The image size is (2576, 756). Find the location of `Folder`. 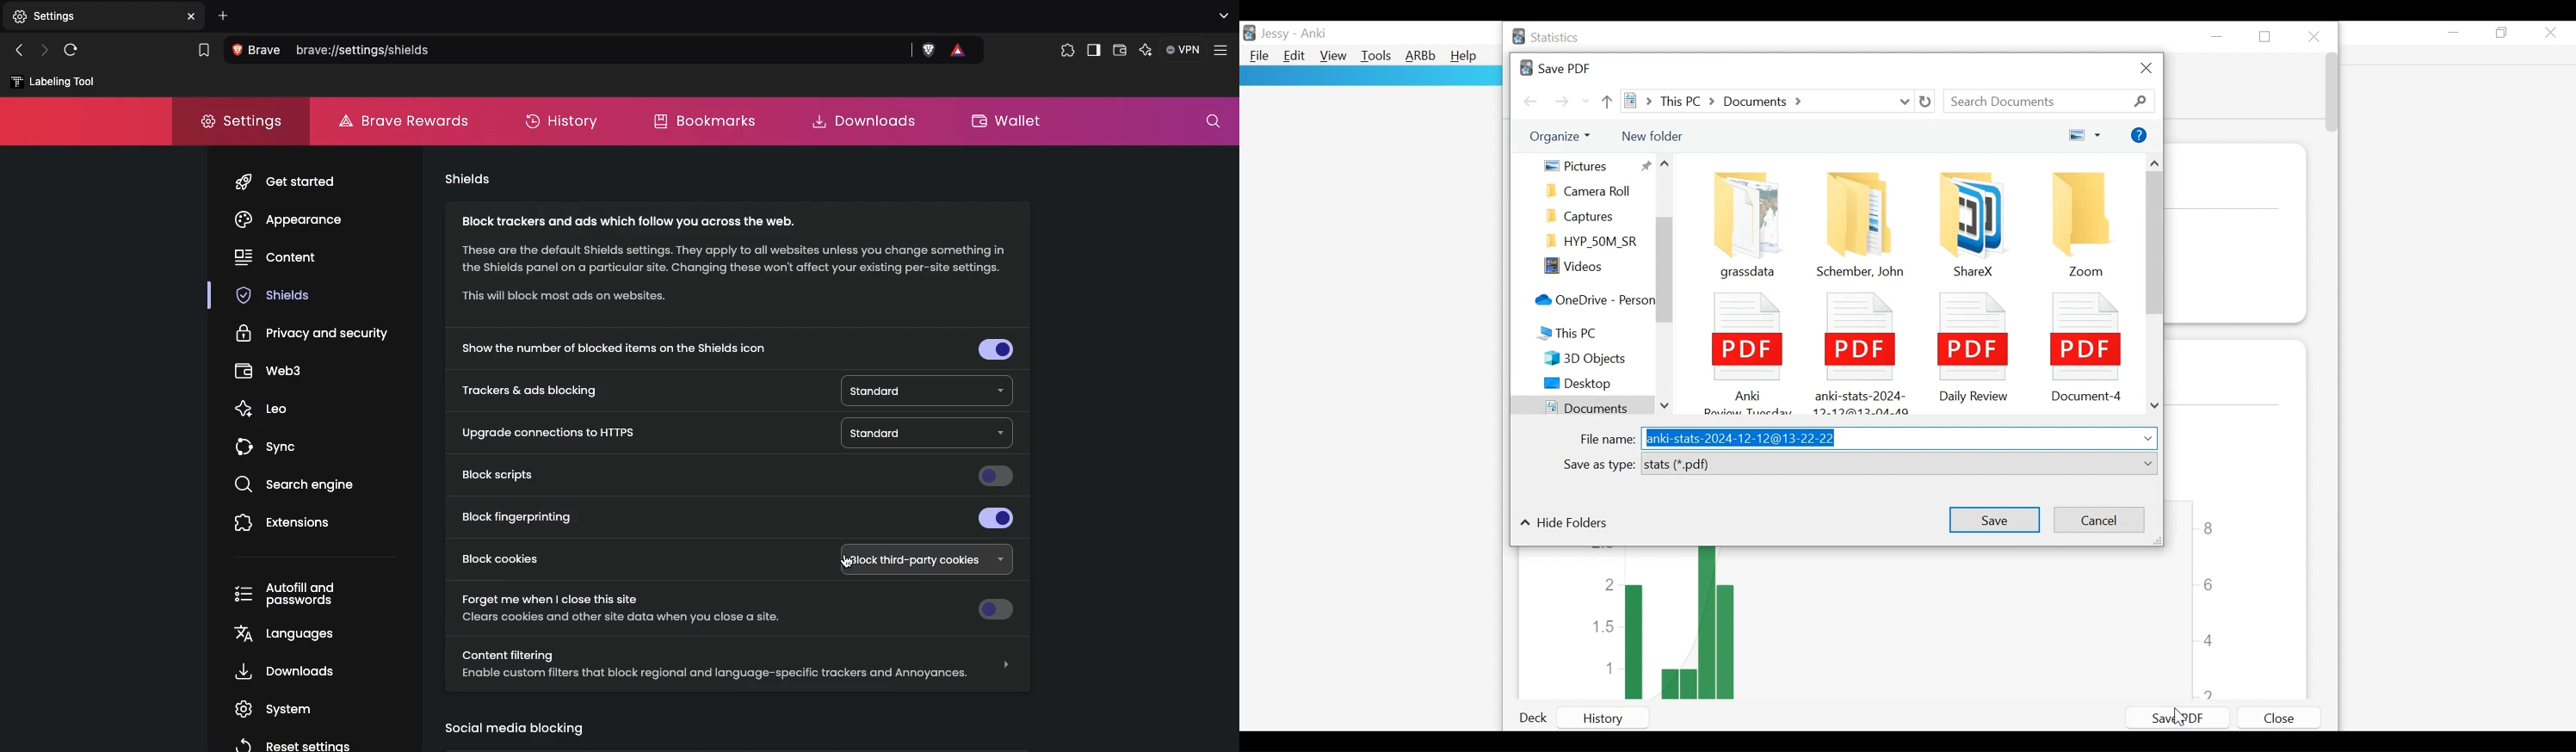

Folder is located at coordinates (1966, 220).